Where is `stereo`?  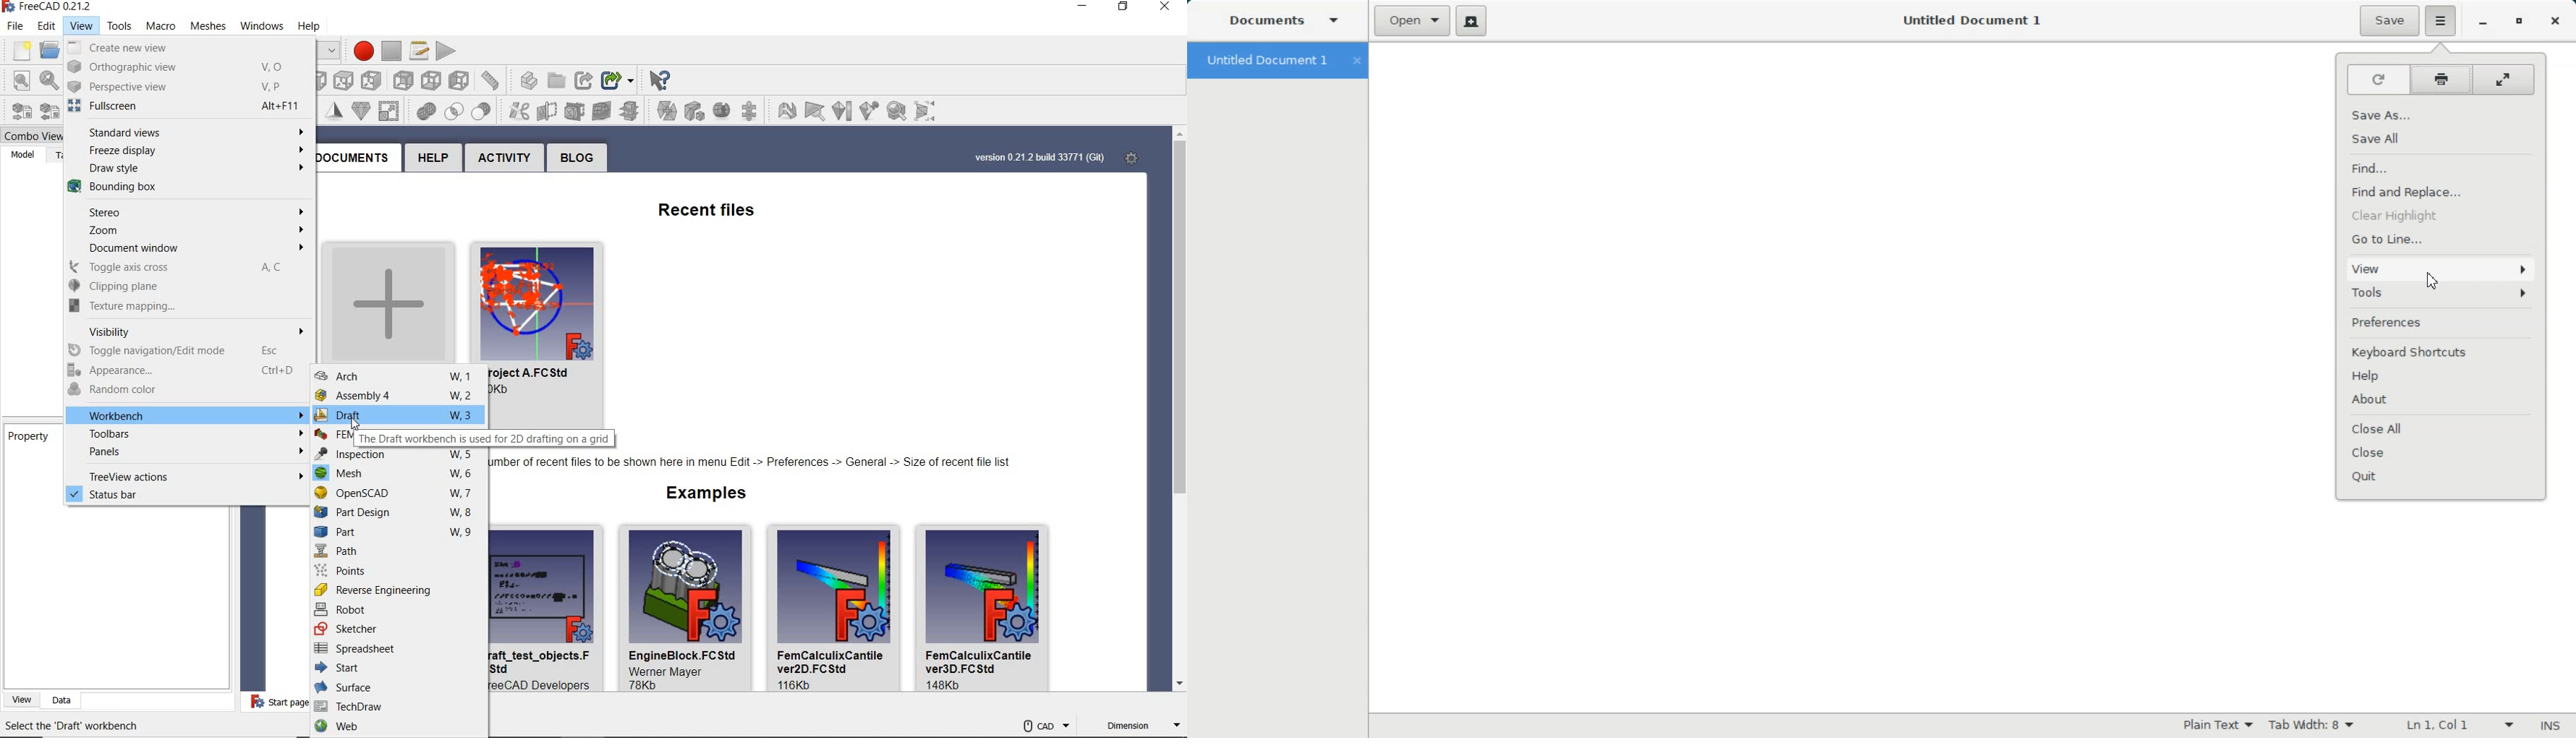 stereo is located at coordinates (184, 213).